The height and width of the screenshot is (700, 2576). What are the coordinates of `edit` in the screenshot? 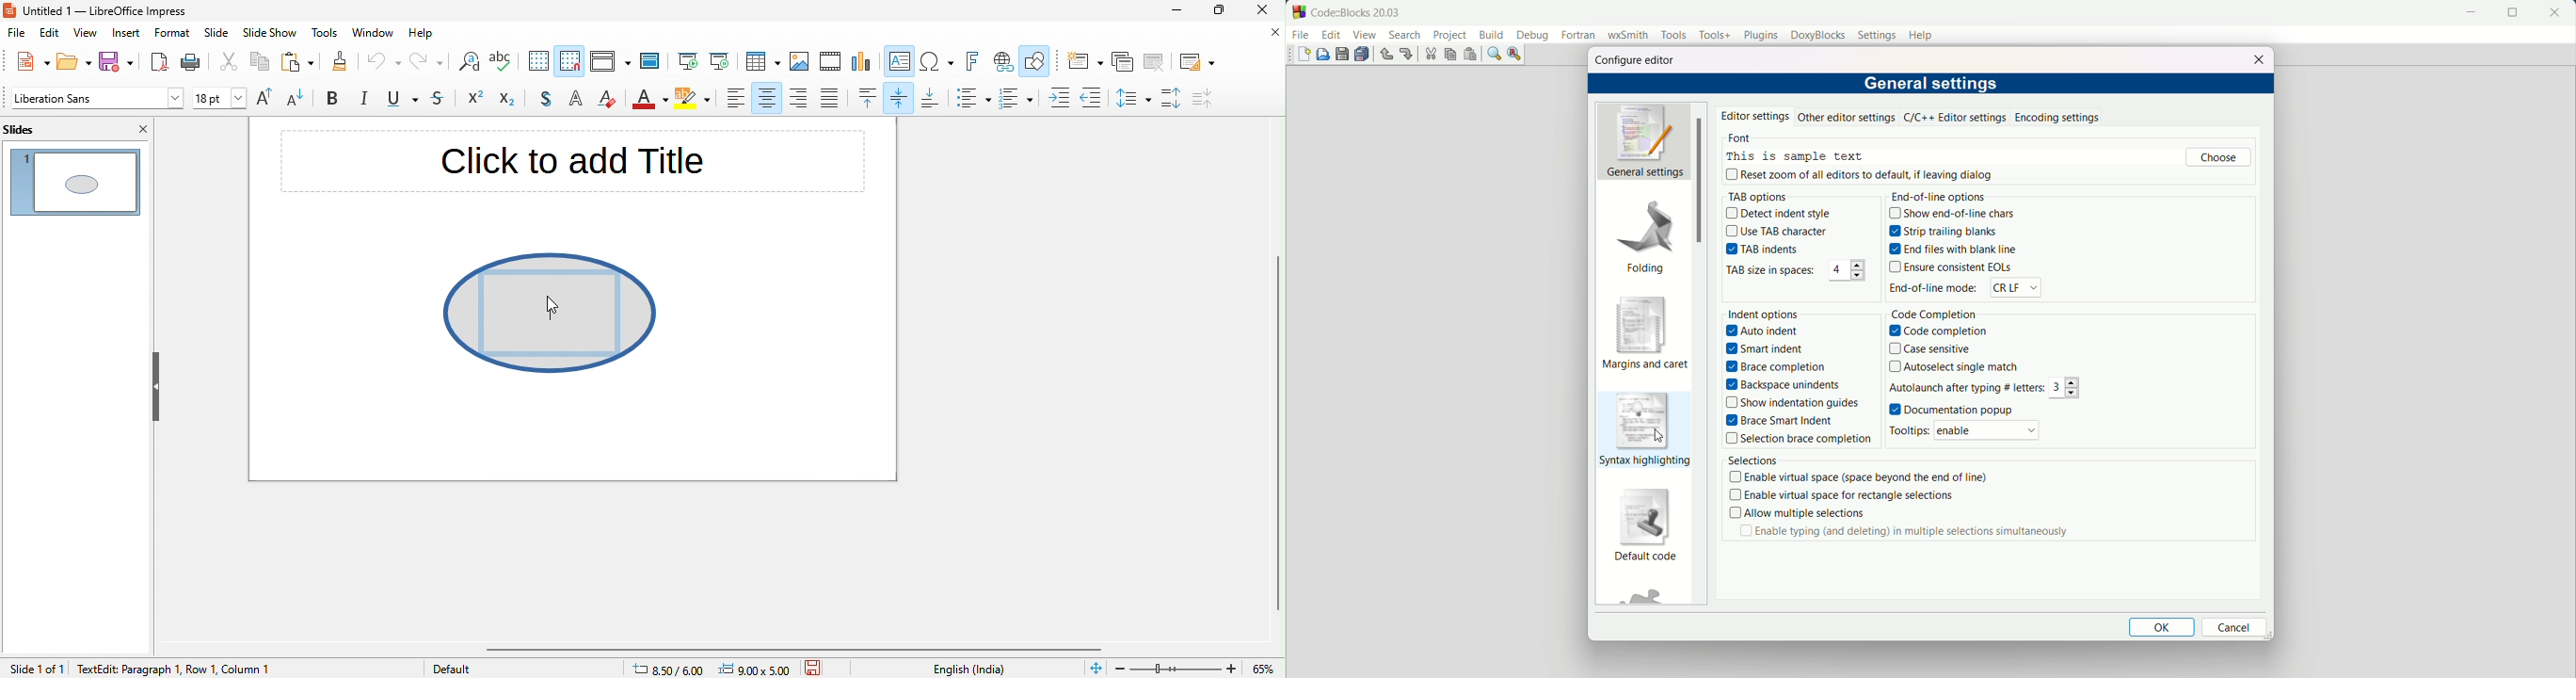 It's located at (1331, 35).